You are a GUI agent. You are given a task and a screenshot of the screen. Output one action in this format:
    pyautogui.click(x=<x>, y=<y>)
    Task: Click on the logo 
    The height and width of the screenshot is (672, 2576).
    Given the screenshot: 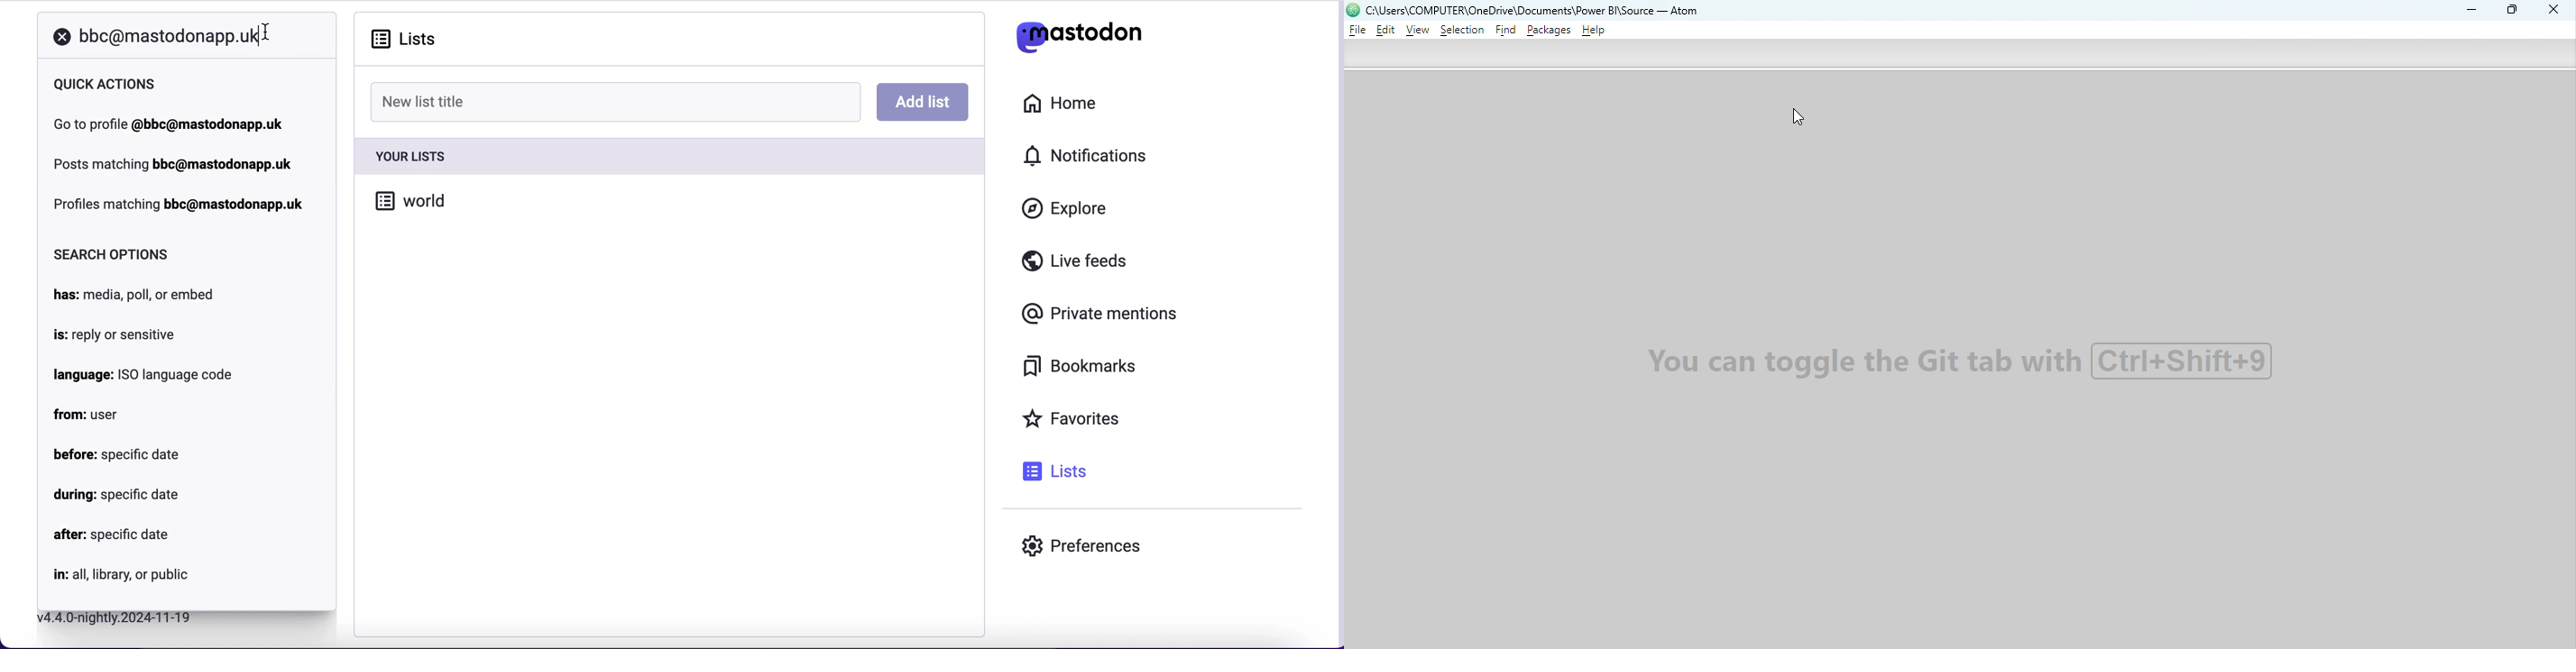 What is the action you would take?
    pyautogui.click(x=1354, y=10)
    